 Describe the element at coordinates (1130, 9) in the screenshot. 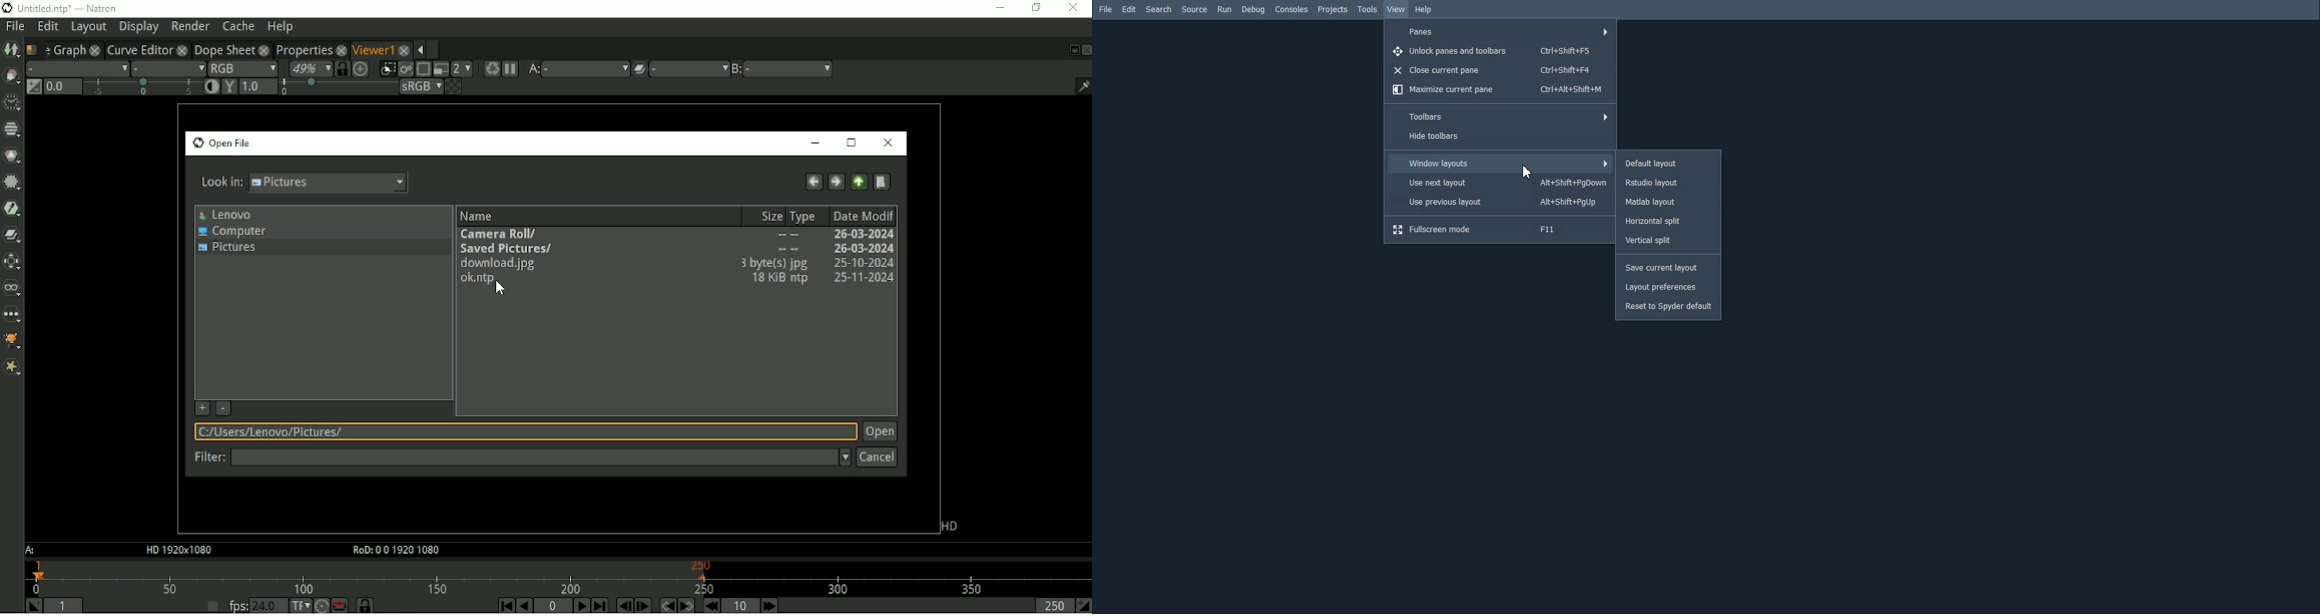

I see `Edit` at that location.